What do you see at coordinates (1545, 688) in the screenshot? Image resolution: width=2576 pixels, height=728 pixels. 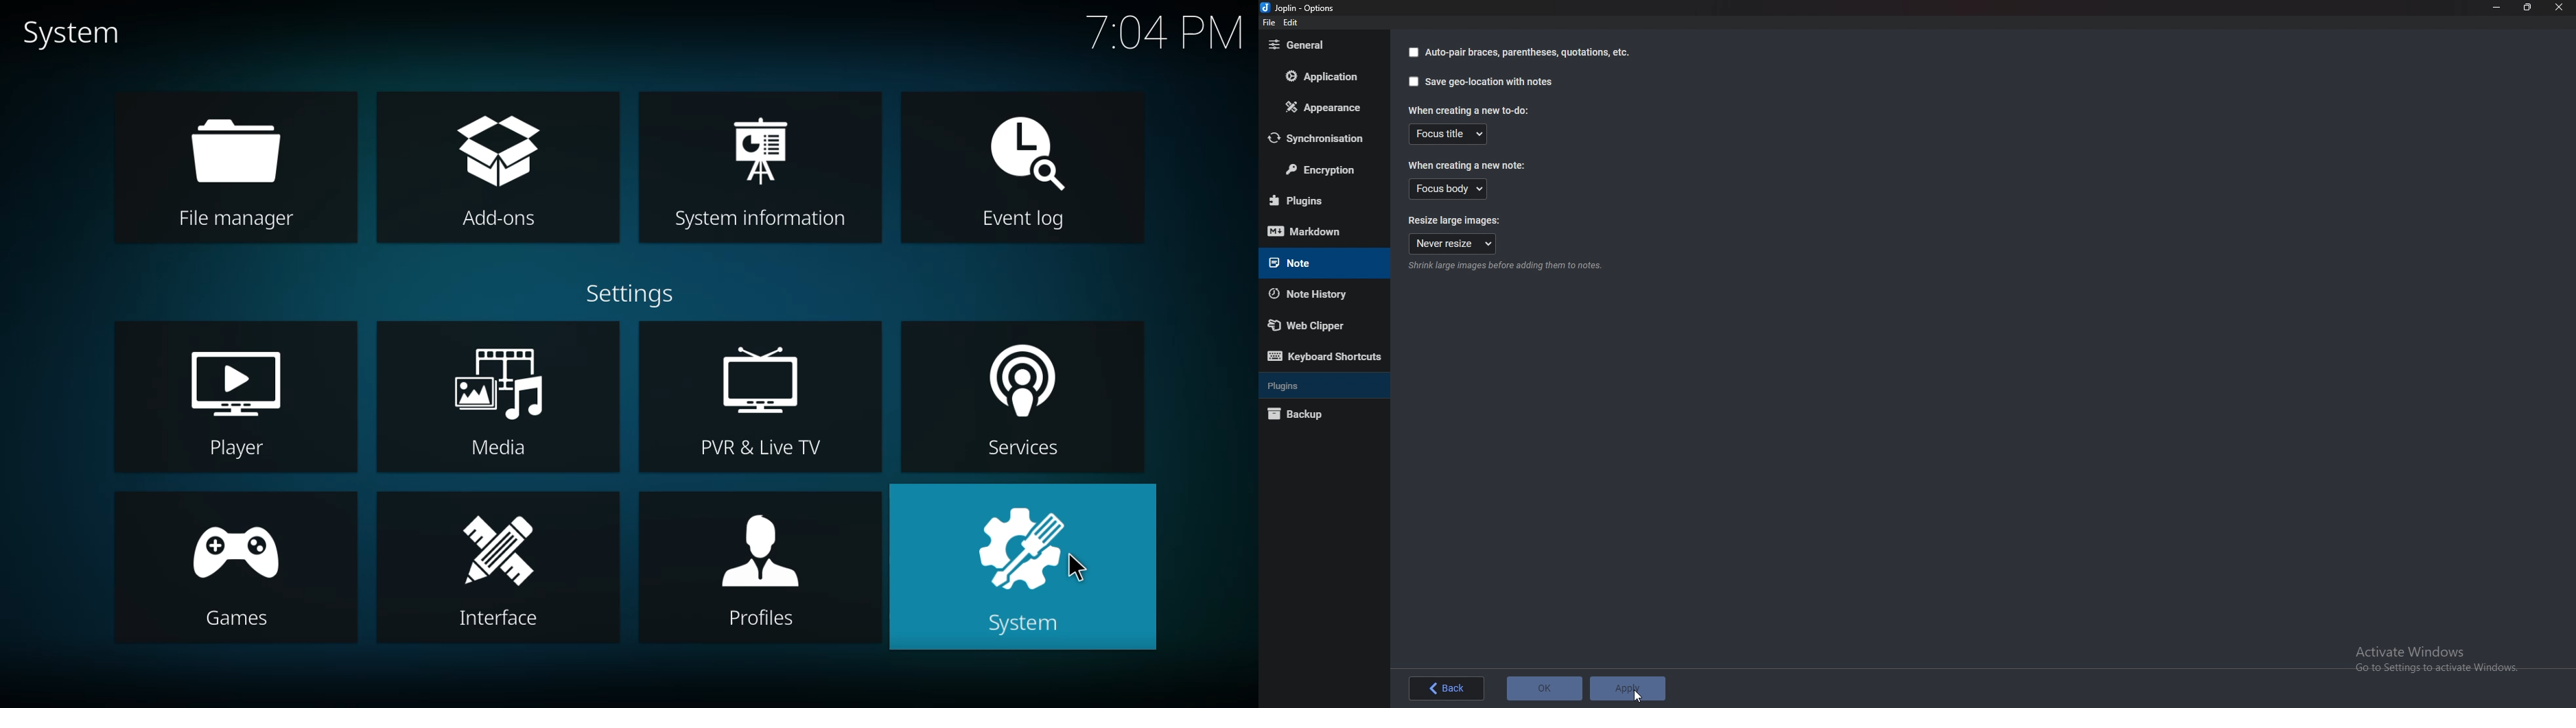 I see `o K` at bounding box center [1545, 688].